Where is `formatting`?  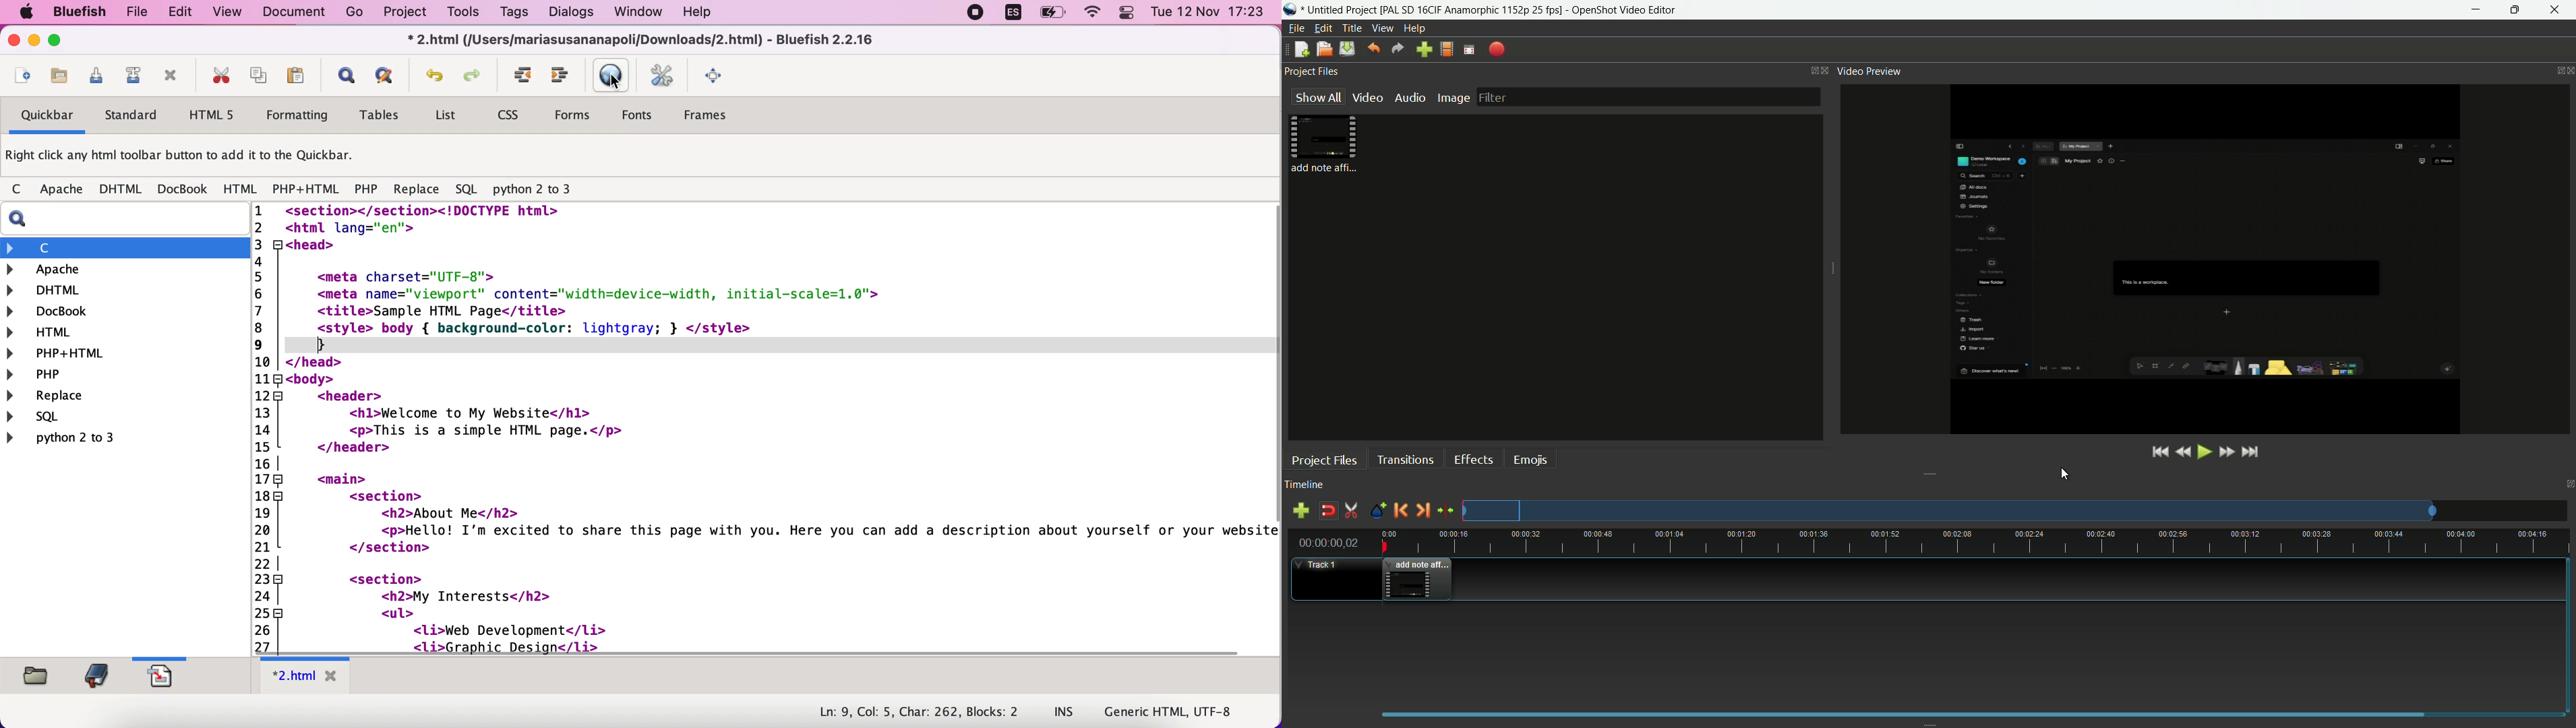 formatting is located at coordinates (303, 114).